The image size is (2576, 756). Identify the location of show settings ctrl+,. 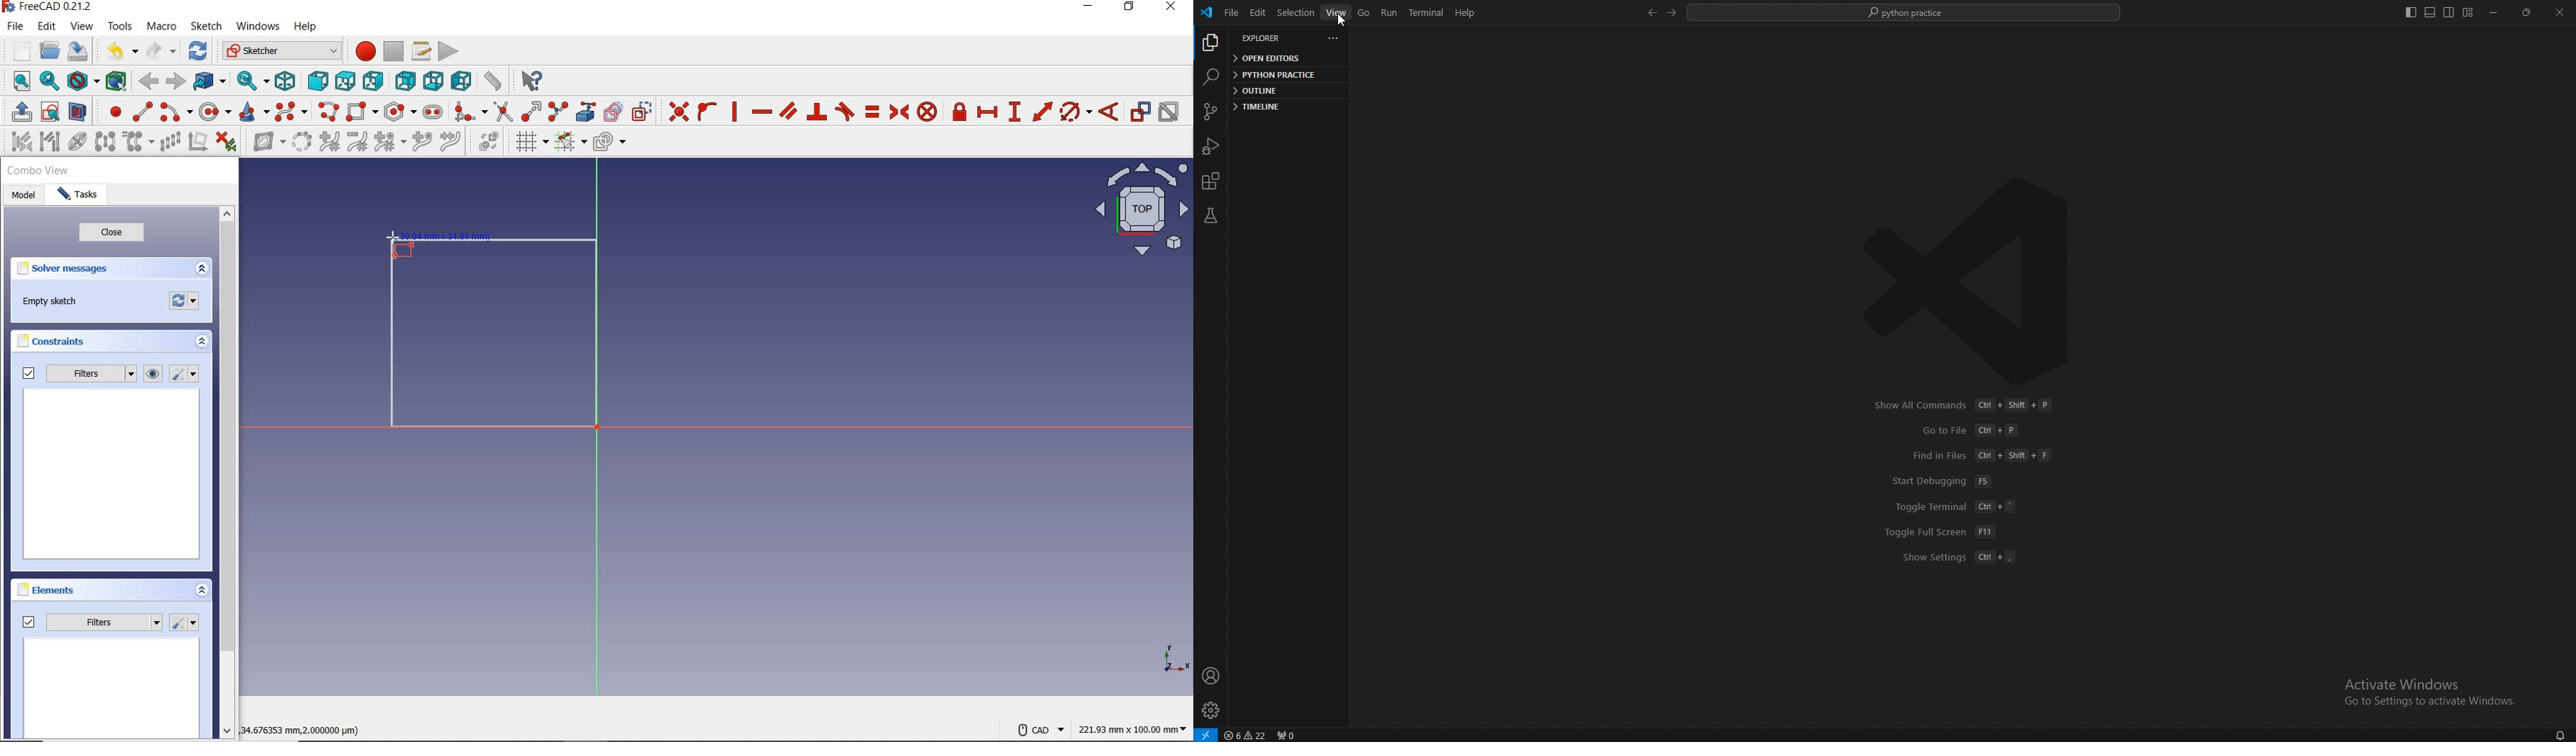
(1960, 557).